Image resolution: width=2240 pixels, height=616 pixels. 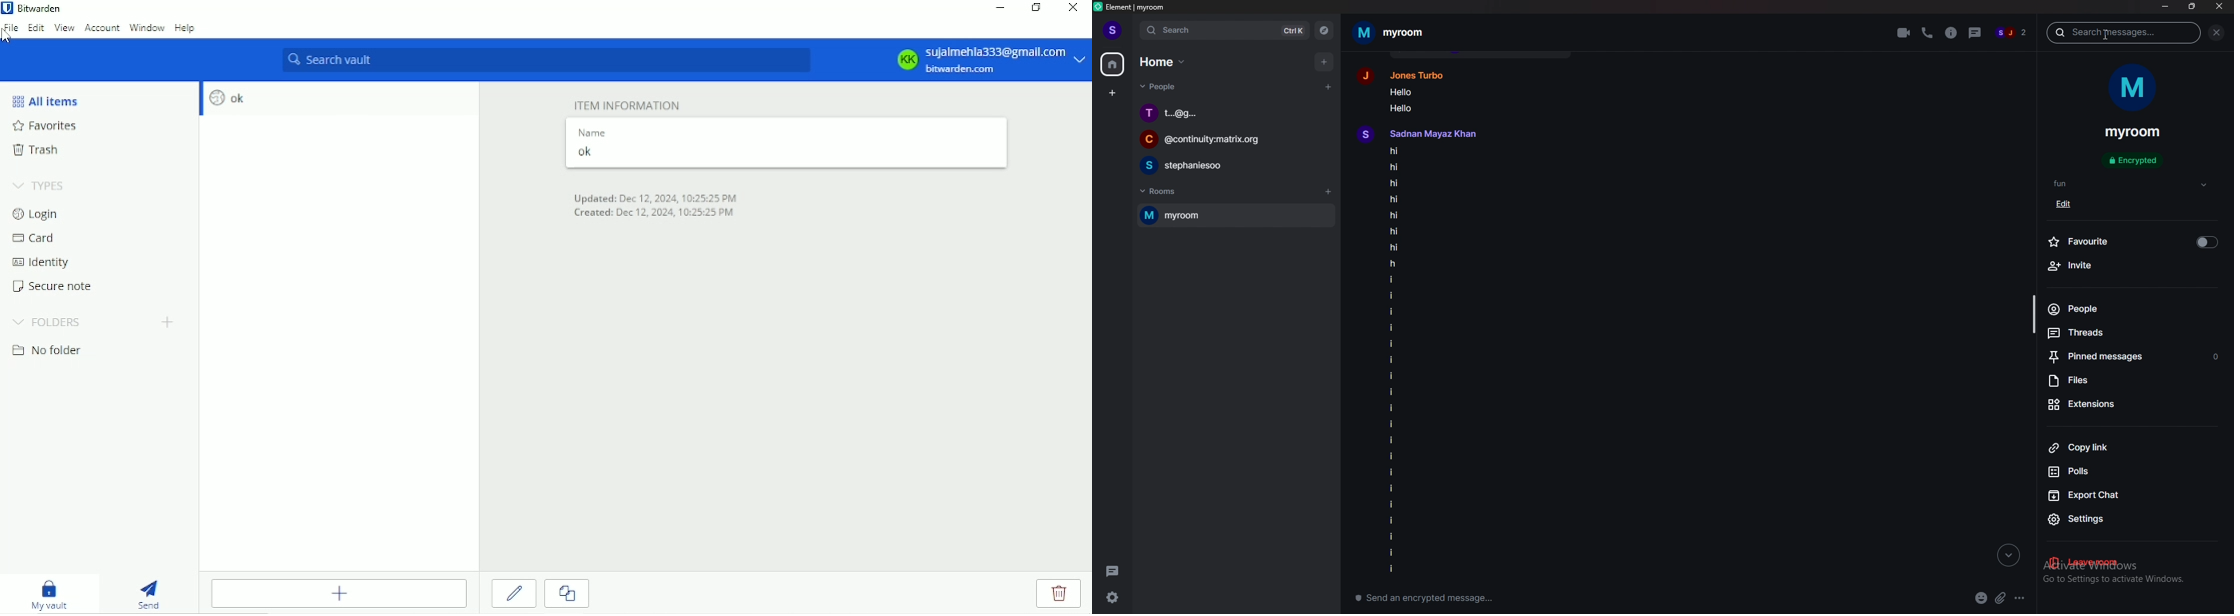 I want to click on chat, so click(x=1233, y=140).